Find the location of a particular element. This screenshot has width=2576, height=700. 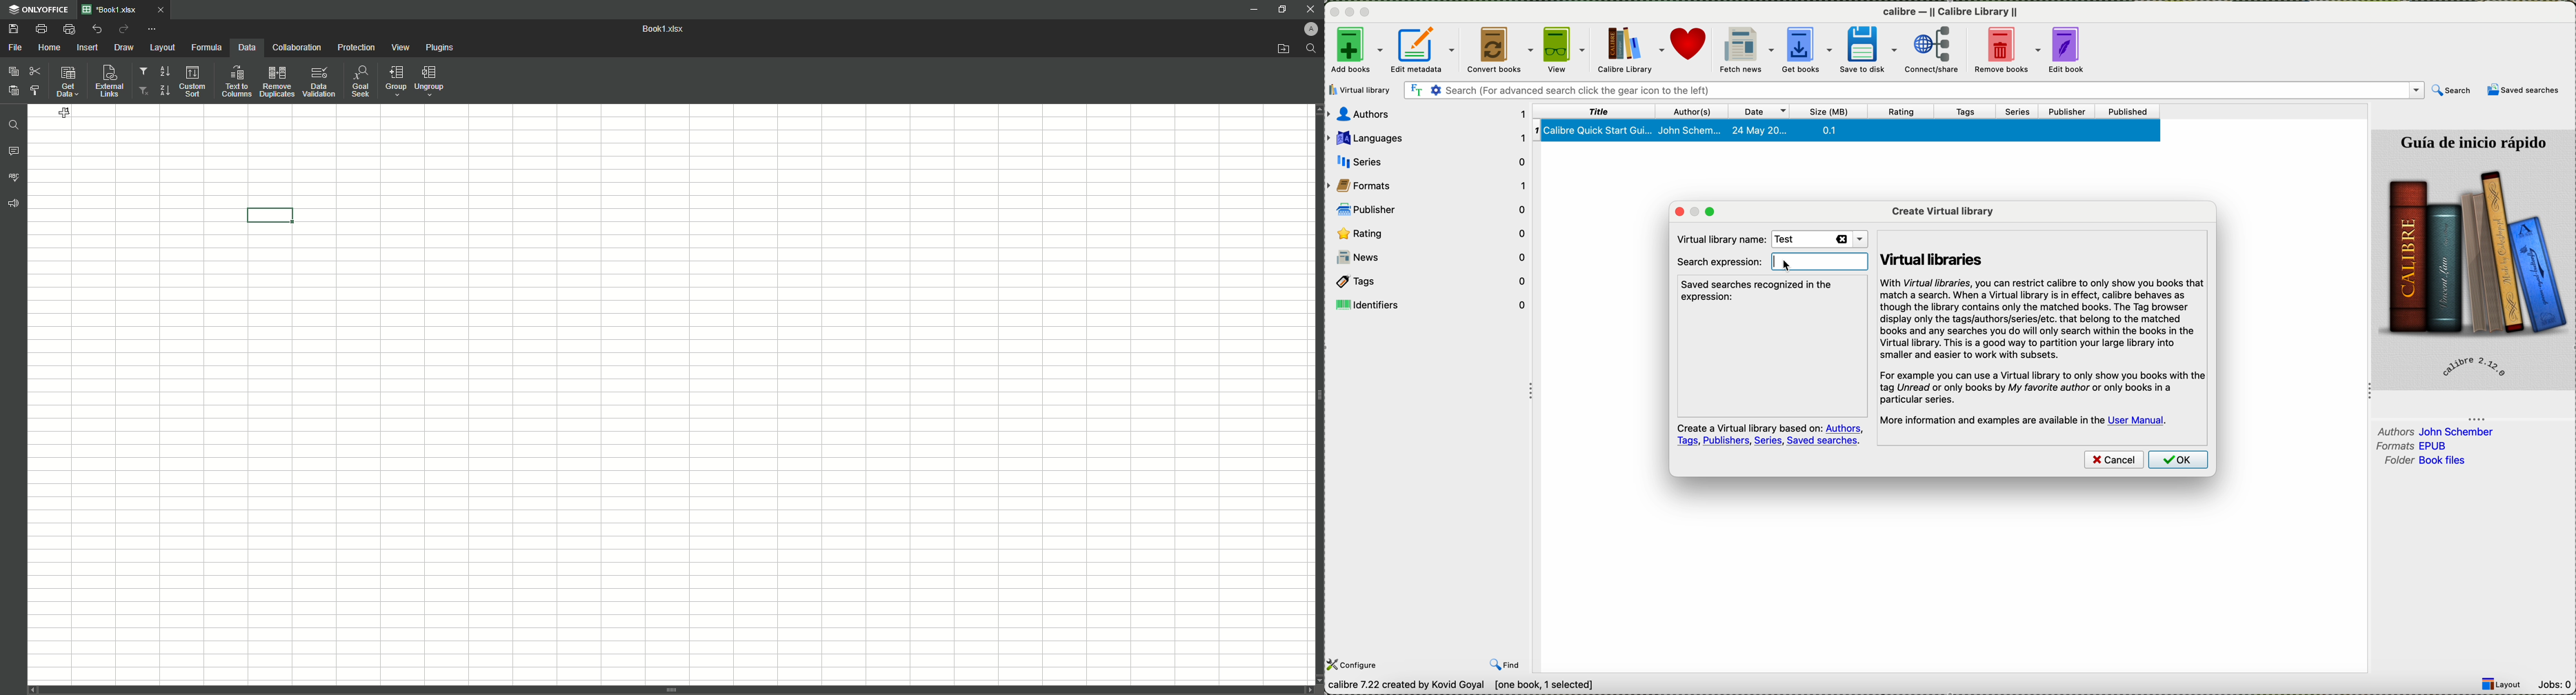

minimize is located at coordinates (1350, 15).